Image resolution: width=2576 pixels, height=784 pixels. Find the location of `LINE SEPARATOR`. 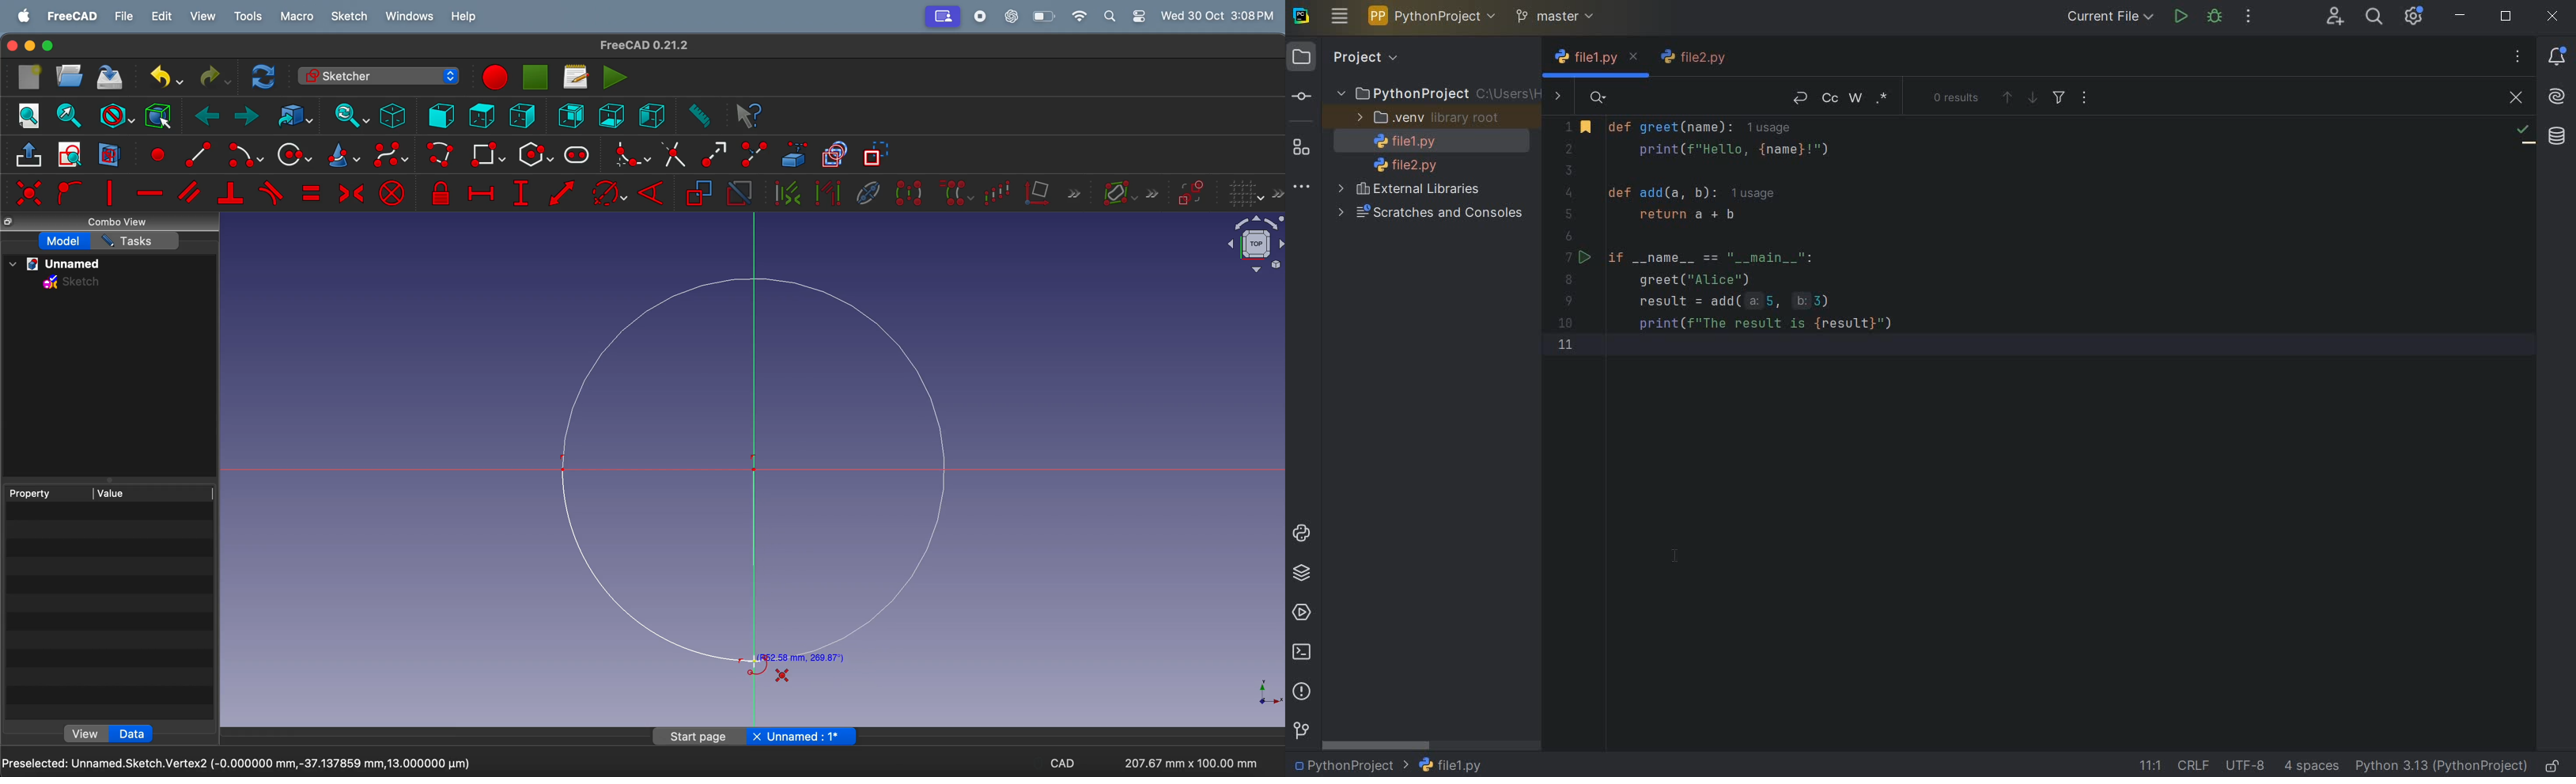

LINE SEPARATOR is located at coordinates (2192, 764).